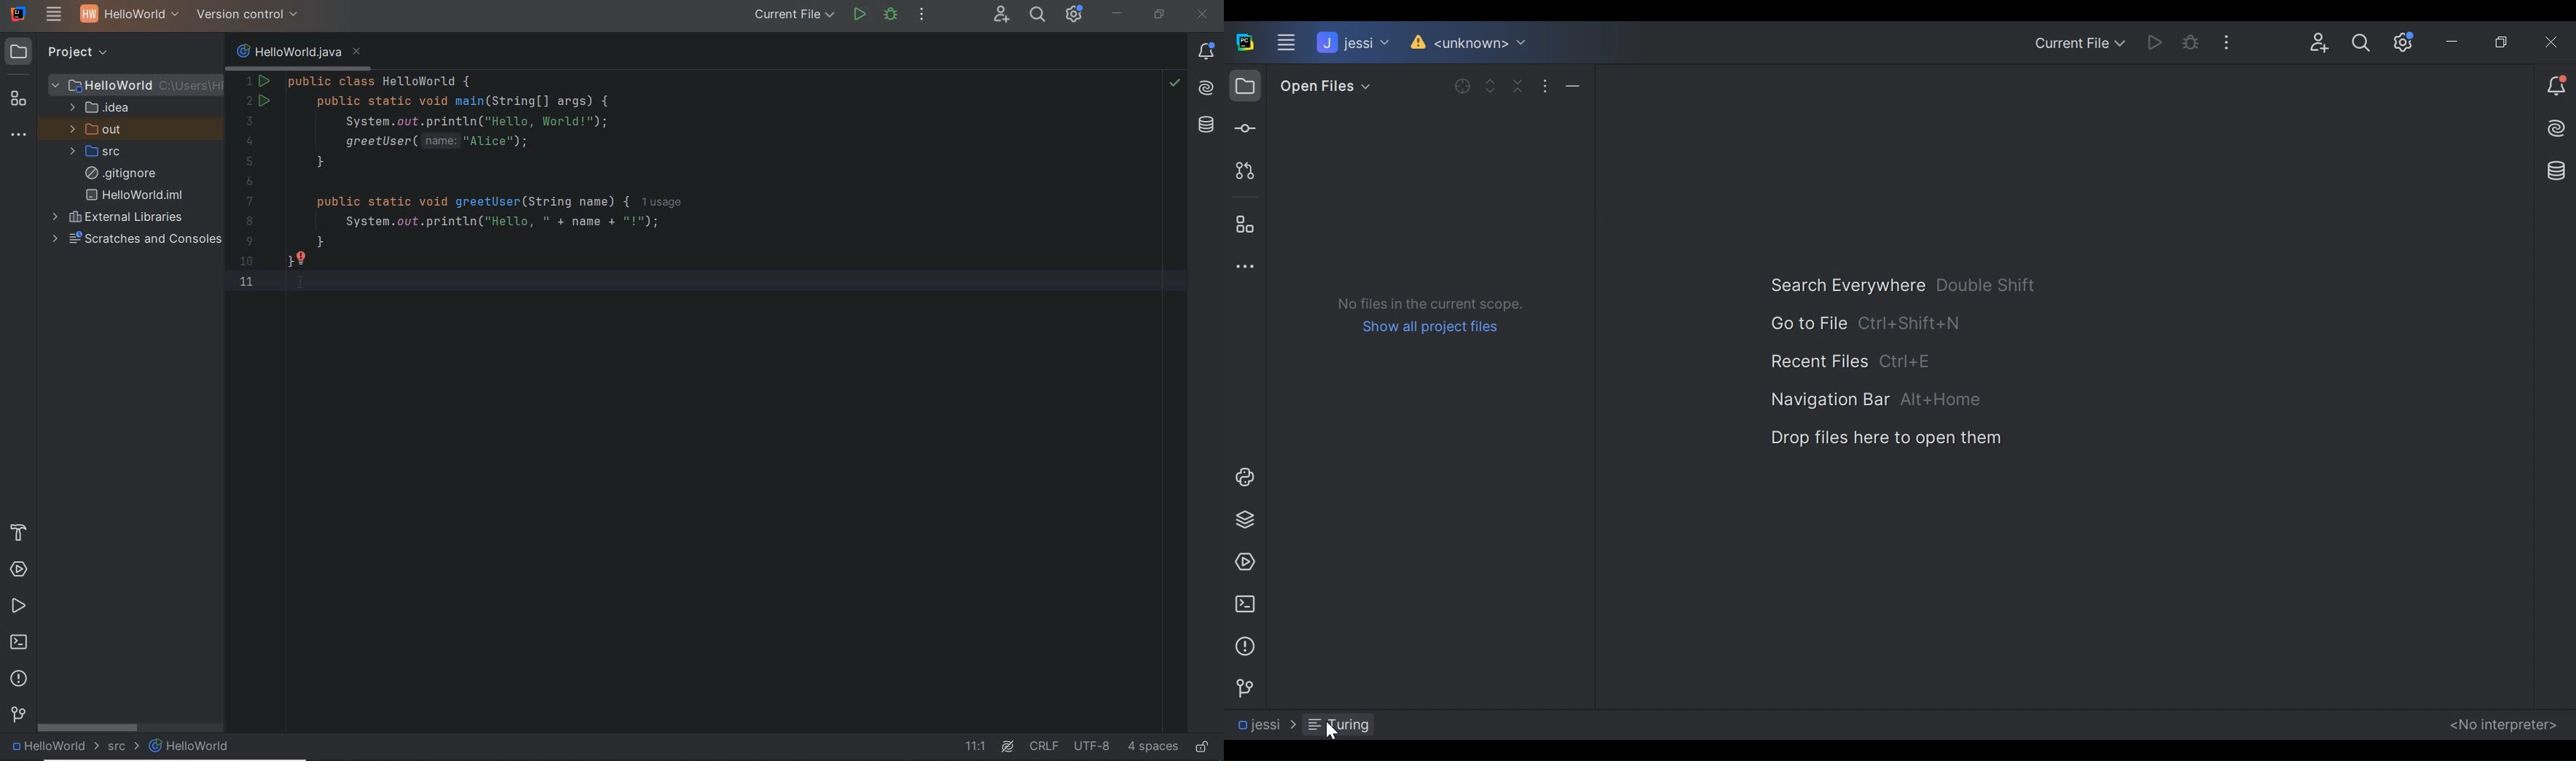 Image resolution: width=2576 pixels, height=784 pixels. What do you see at coordinates (2552, 42) in the screenshot?
I see `Close` at bounding box center [2552, 42].